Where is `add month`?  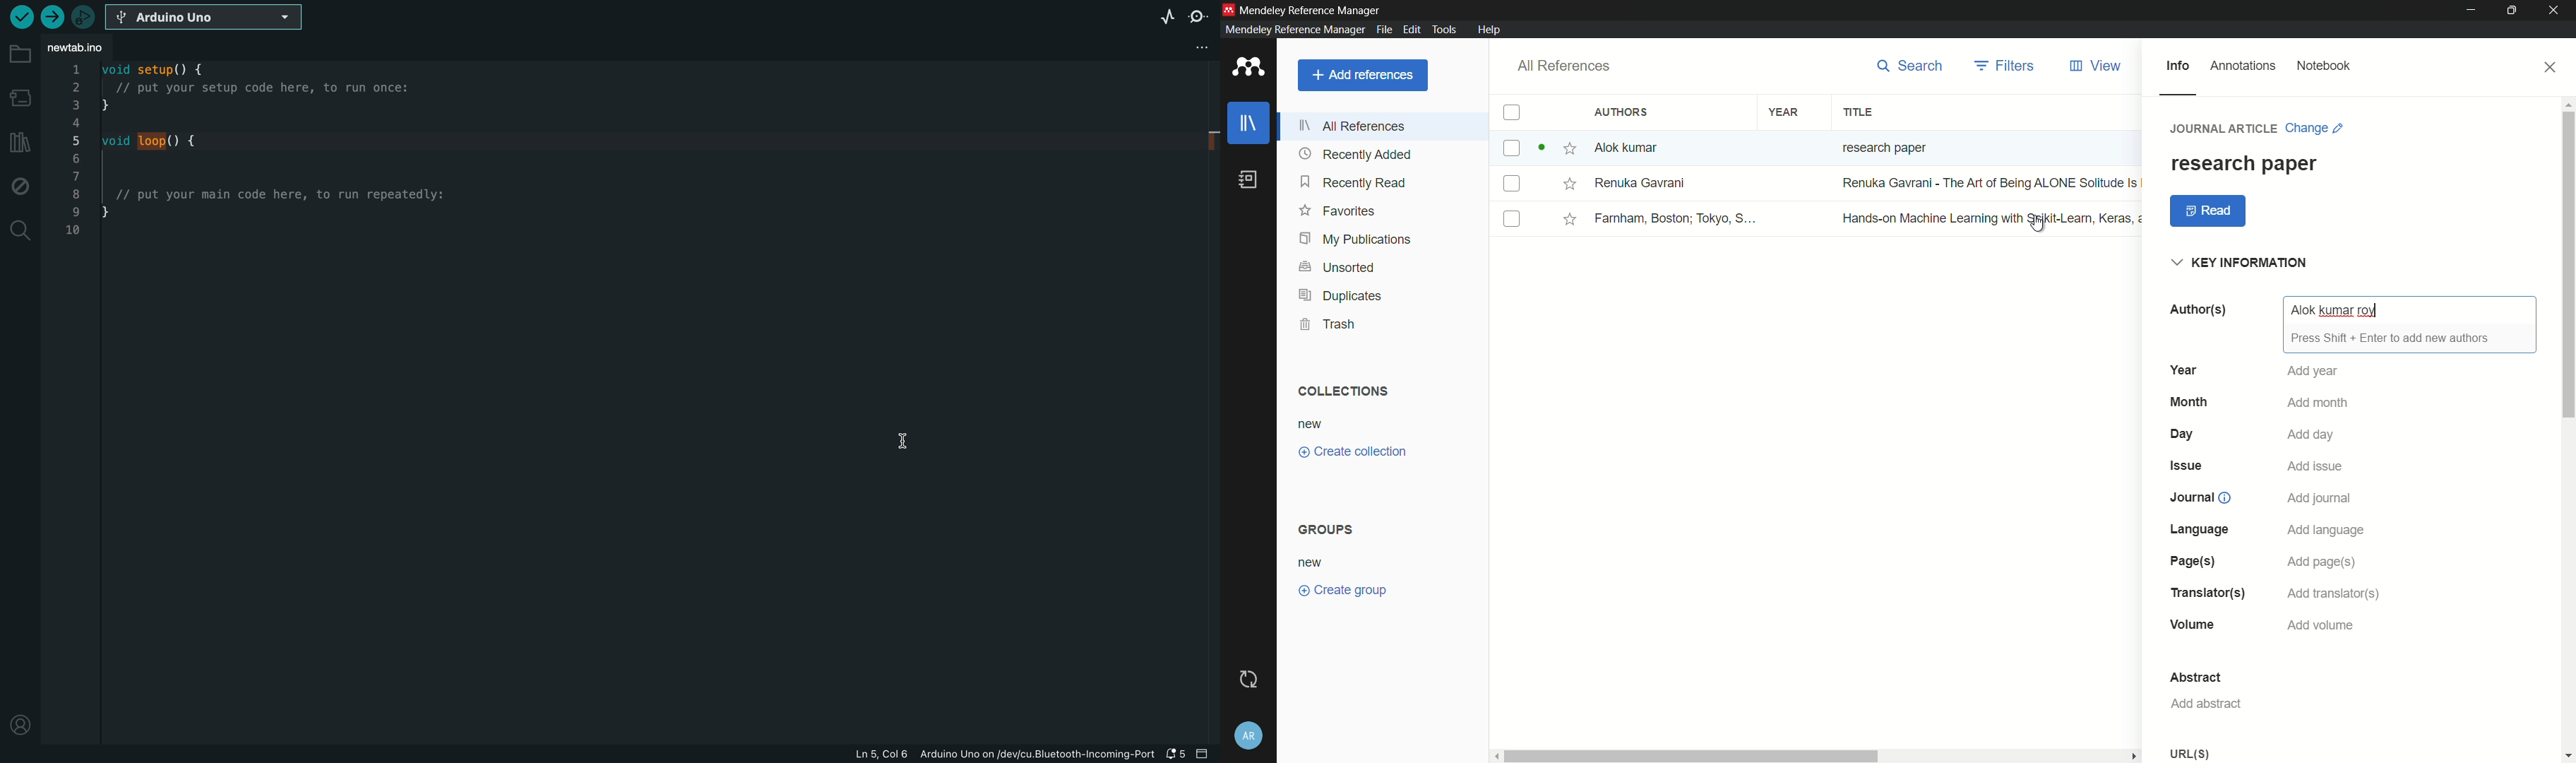 add month is located at coordinates (2317, 402).